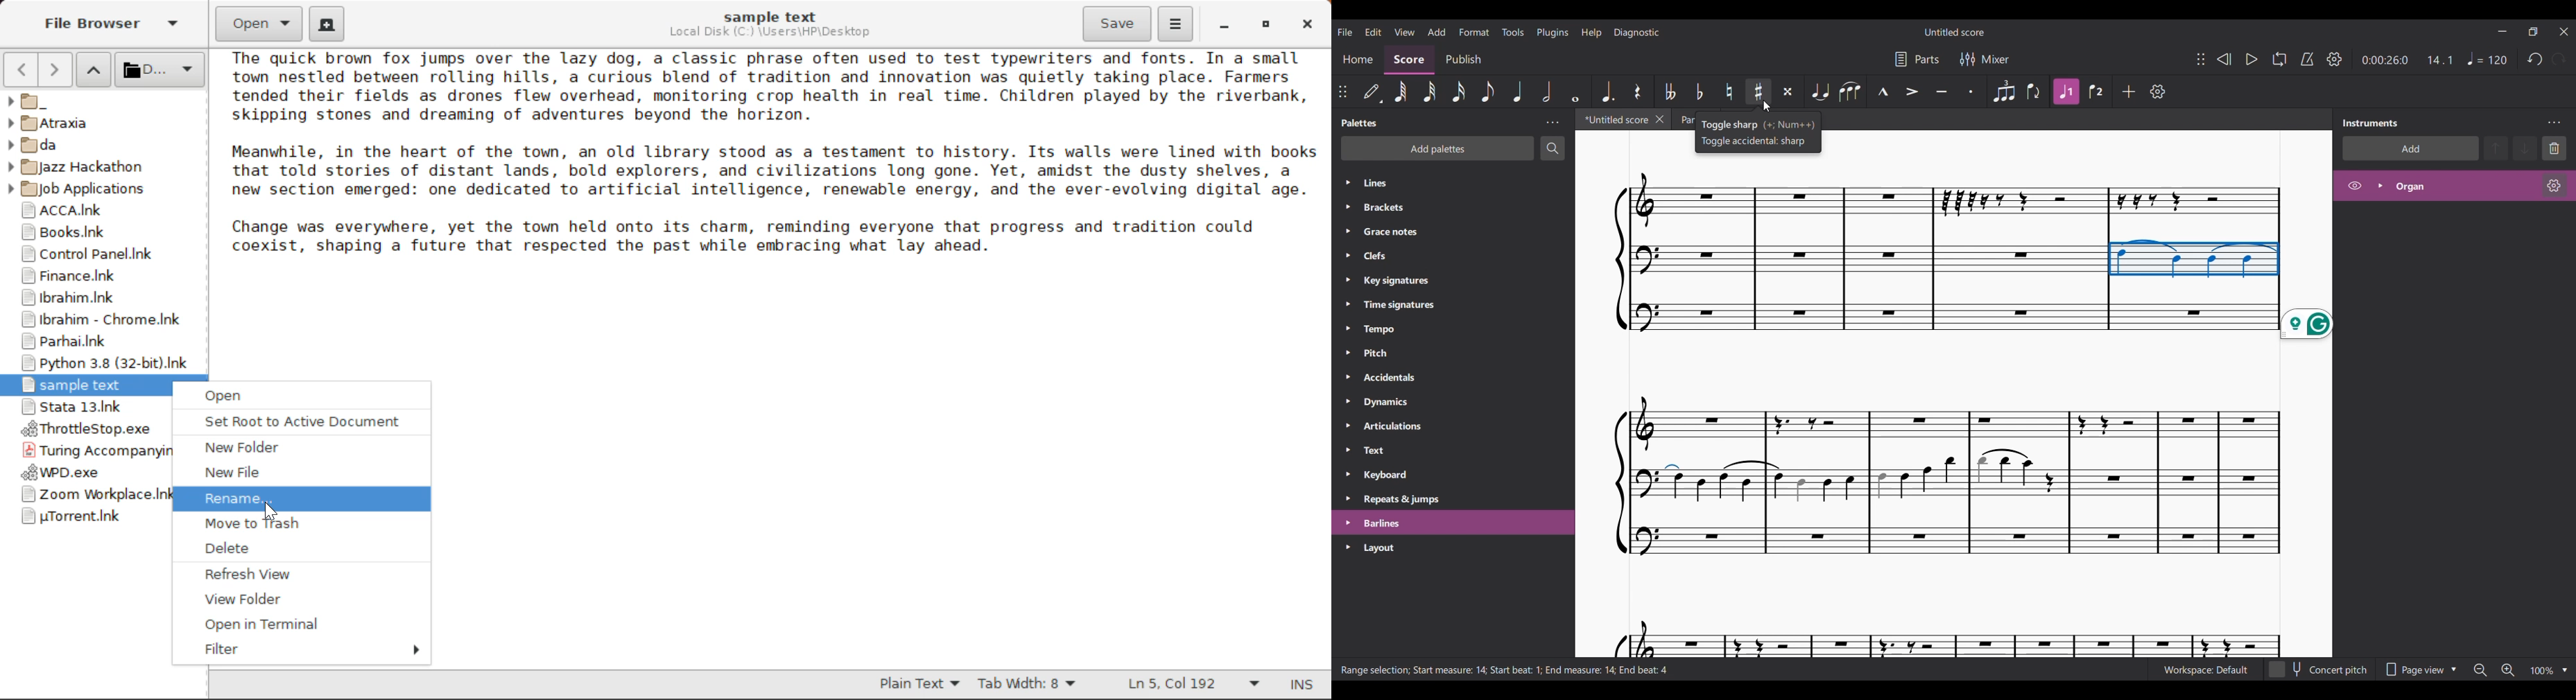 The height and width of the screenshot is (700, 2576). I want to click on Add palette, so click(1437, 148).